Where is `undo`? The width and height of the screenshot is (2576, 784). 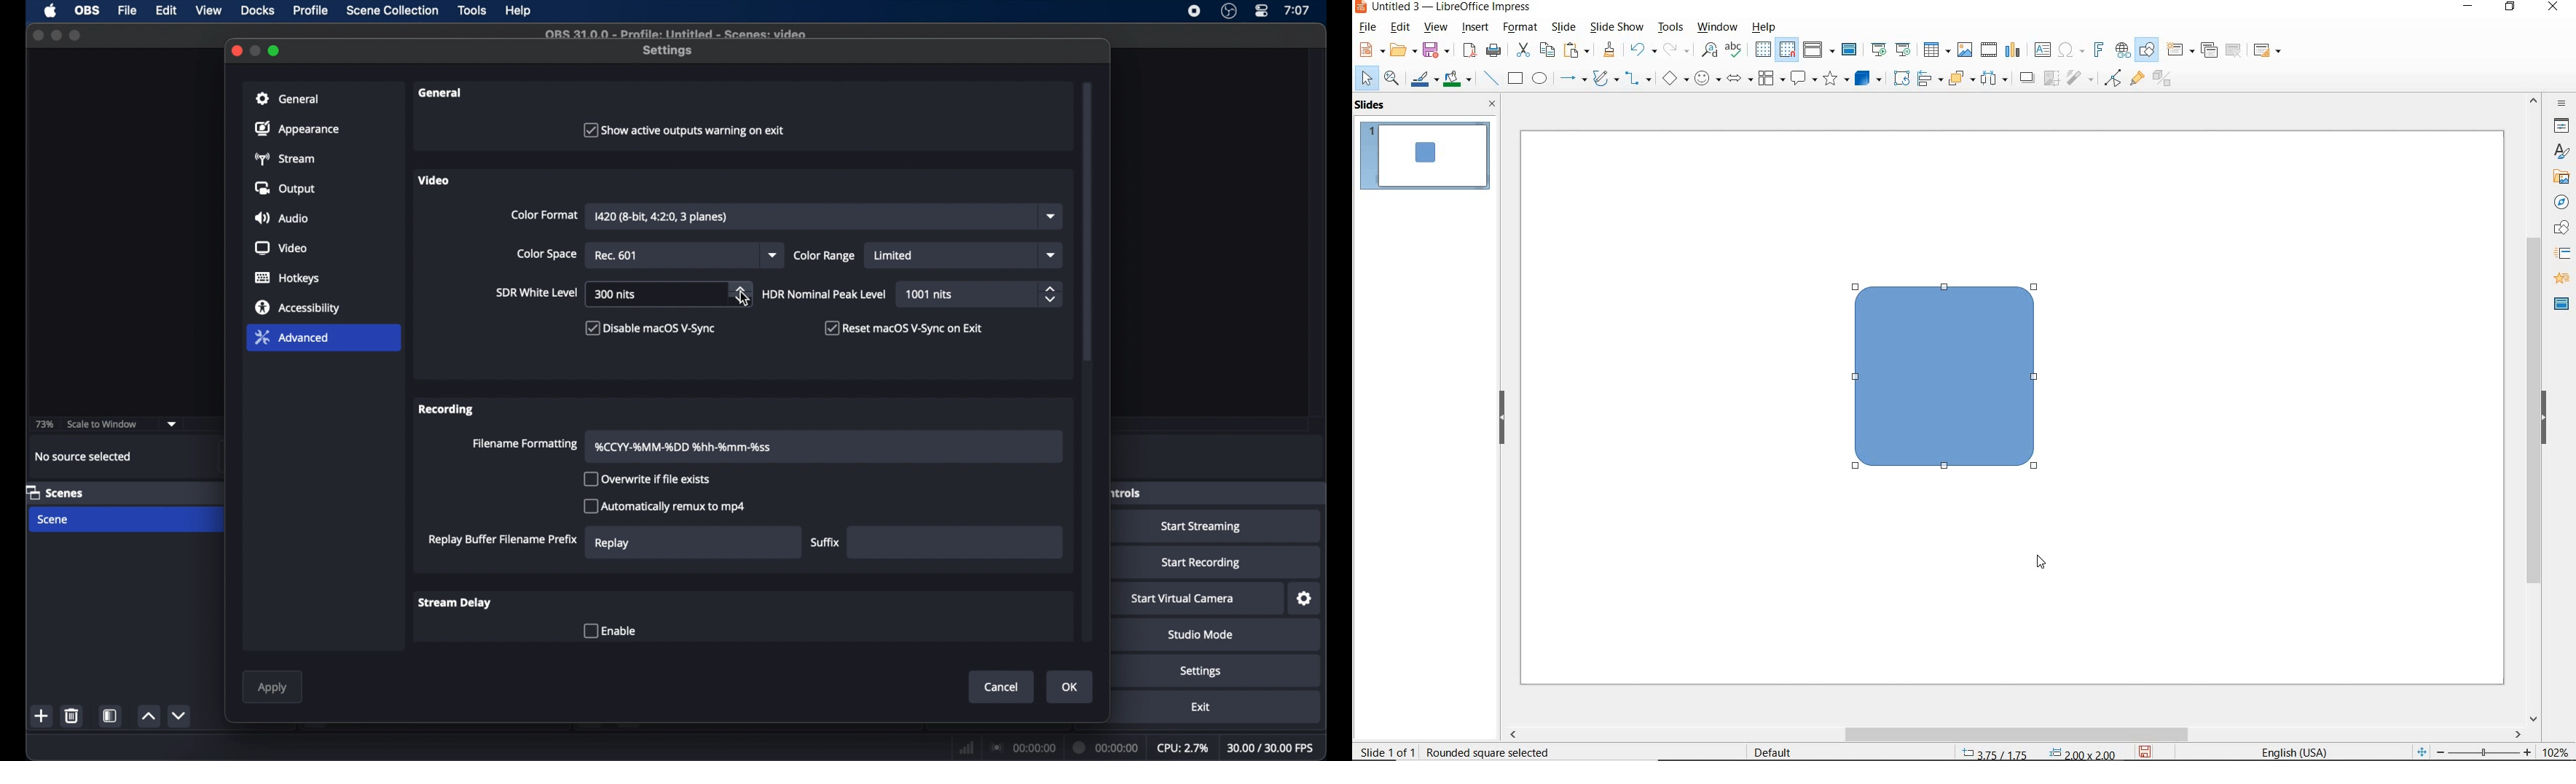
undo is located at coordinates (1641, 50).